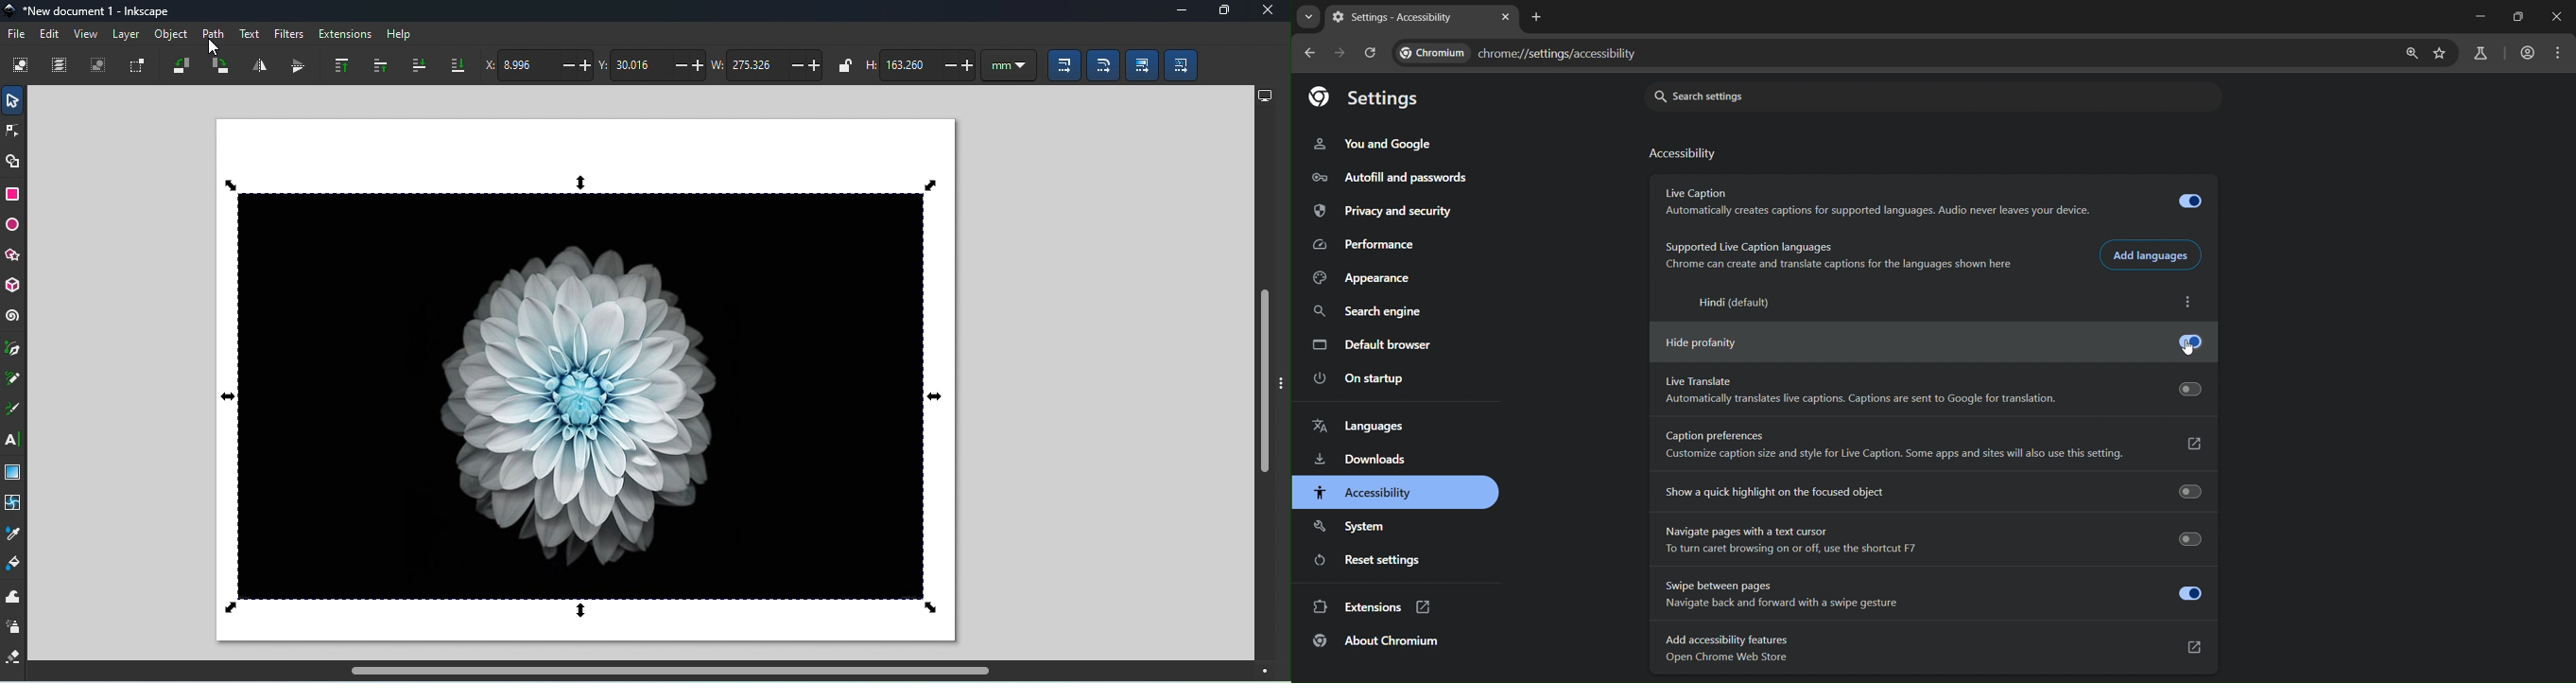  Describe the element at coordinates (1176, 12) in the screenshot. I see `Minimize` at that location.